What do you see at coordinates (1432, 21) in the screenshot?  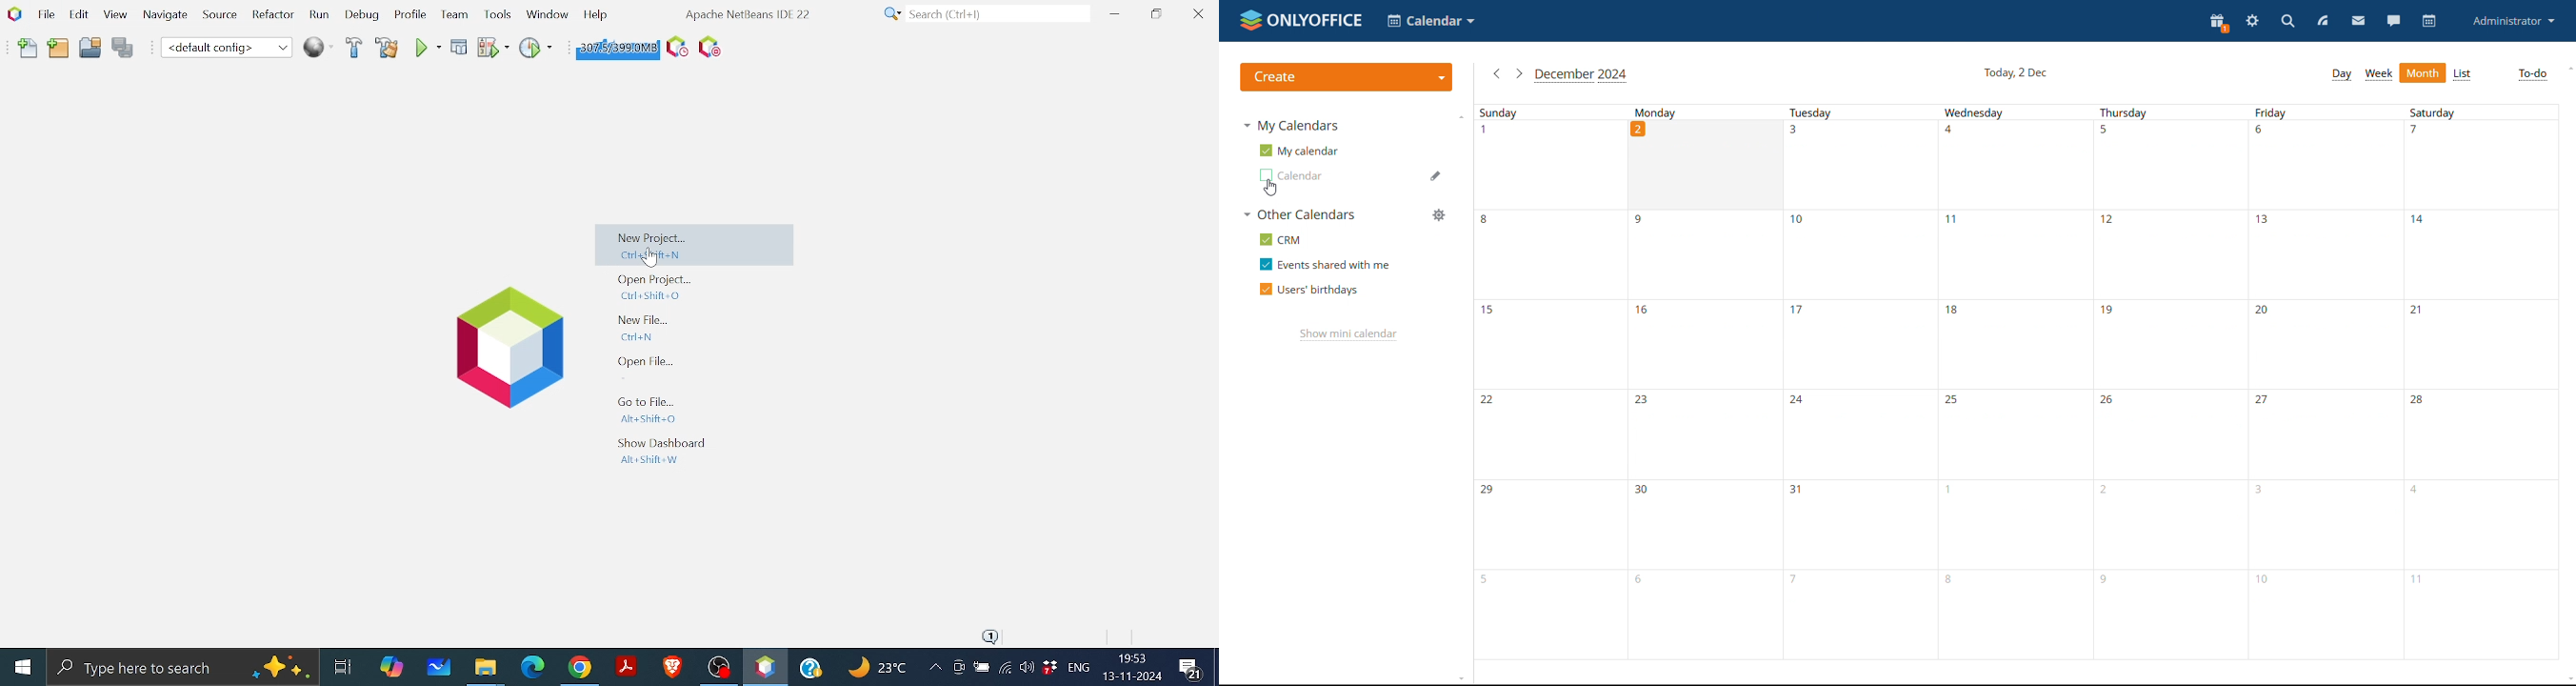 I see `select application` at bounding box center [1432, 21].